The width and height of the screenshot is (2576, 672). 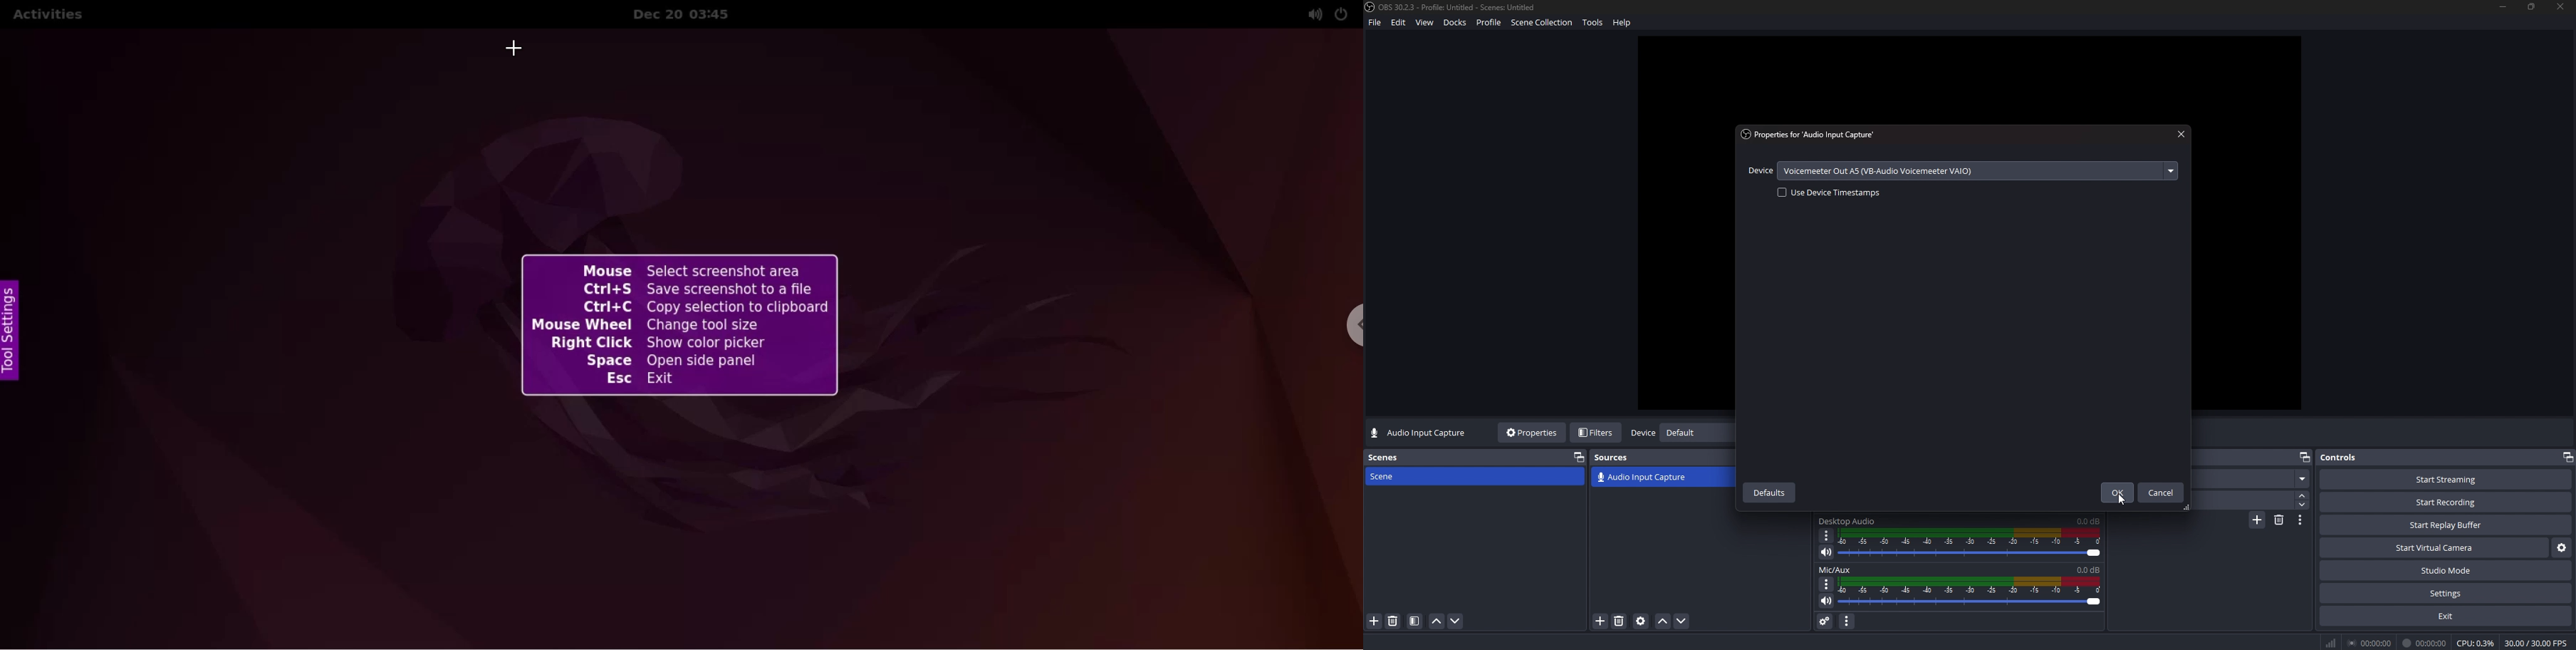 What do you see at coordinates (2426, 642) in the screenshot?
I see `I it` at bounding box center [2426, 642].